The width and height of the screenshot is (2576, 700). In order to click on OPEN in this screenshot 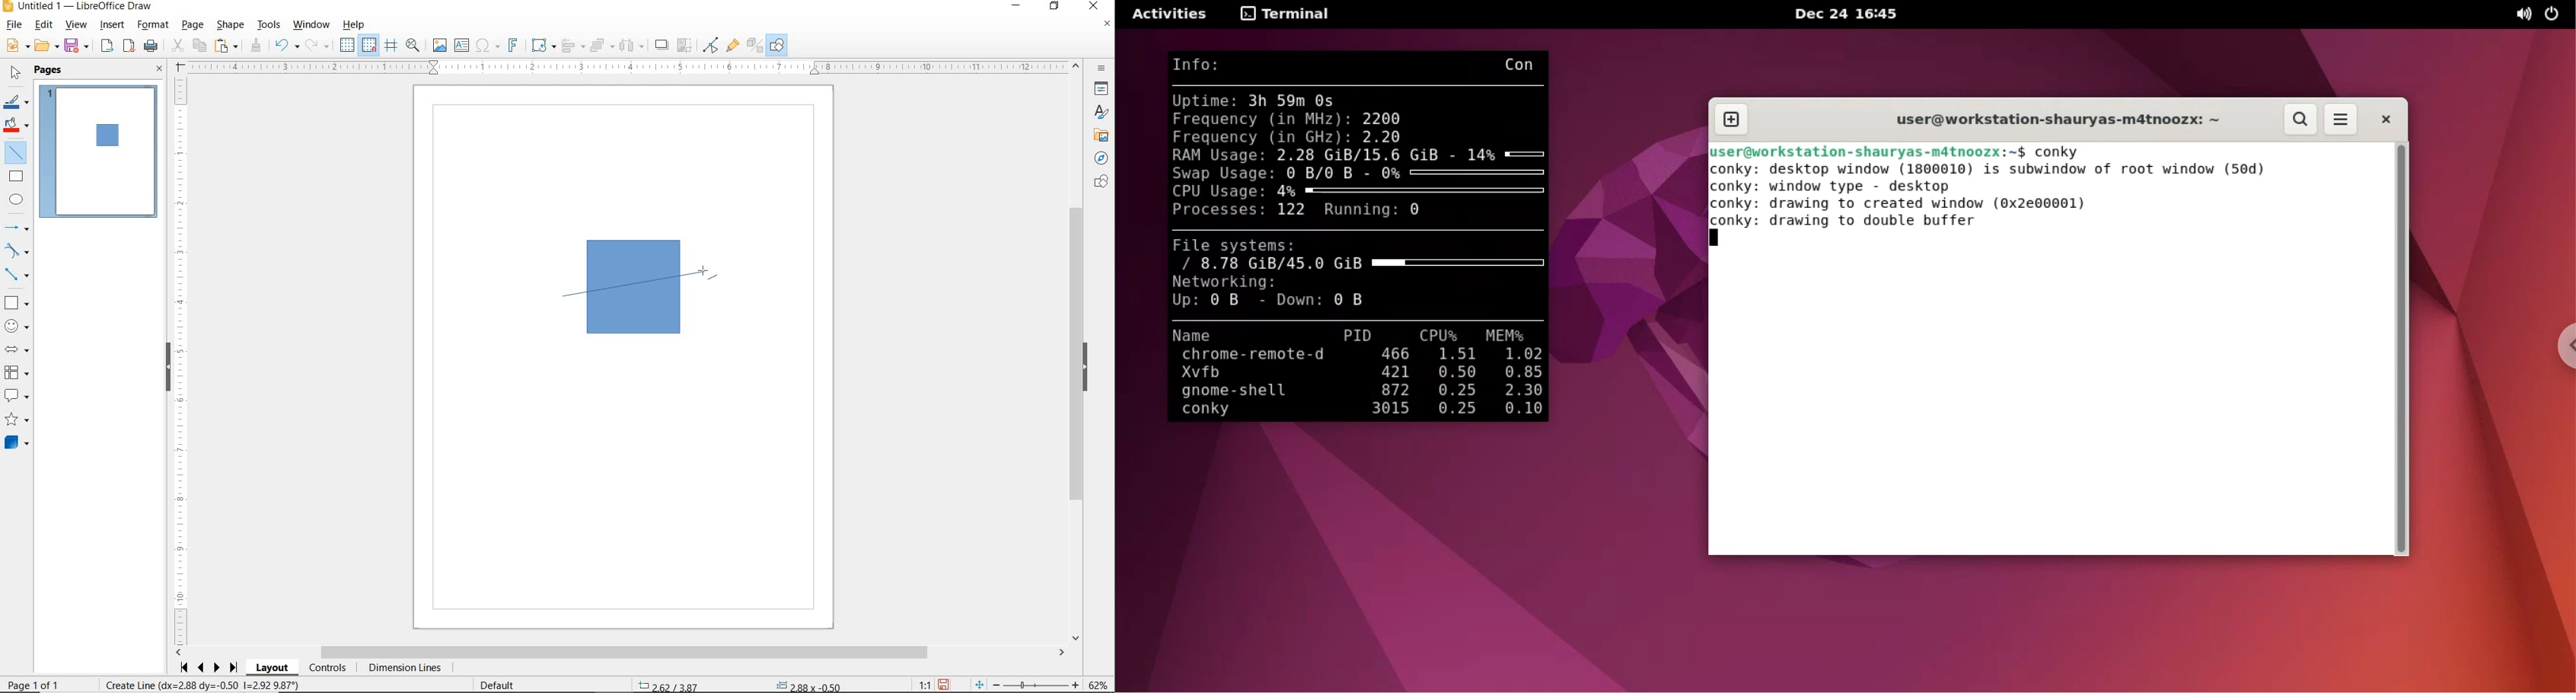, I will do `click(47, 46)`.